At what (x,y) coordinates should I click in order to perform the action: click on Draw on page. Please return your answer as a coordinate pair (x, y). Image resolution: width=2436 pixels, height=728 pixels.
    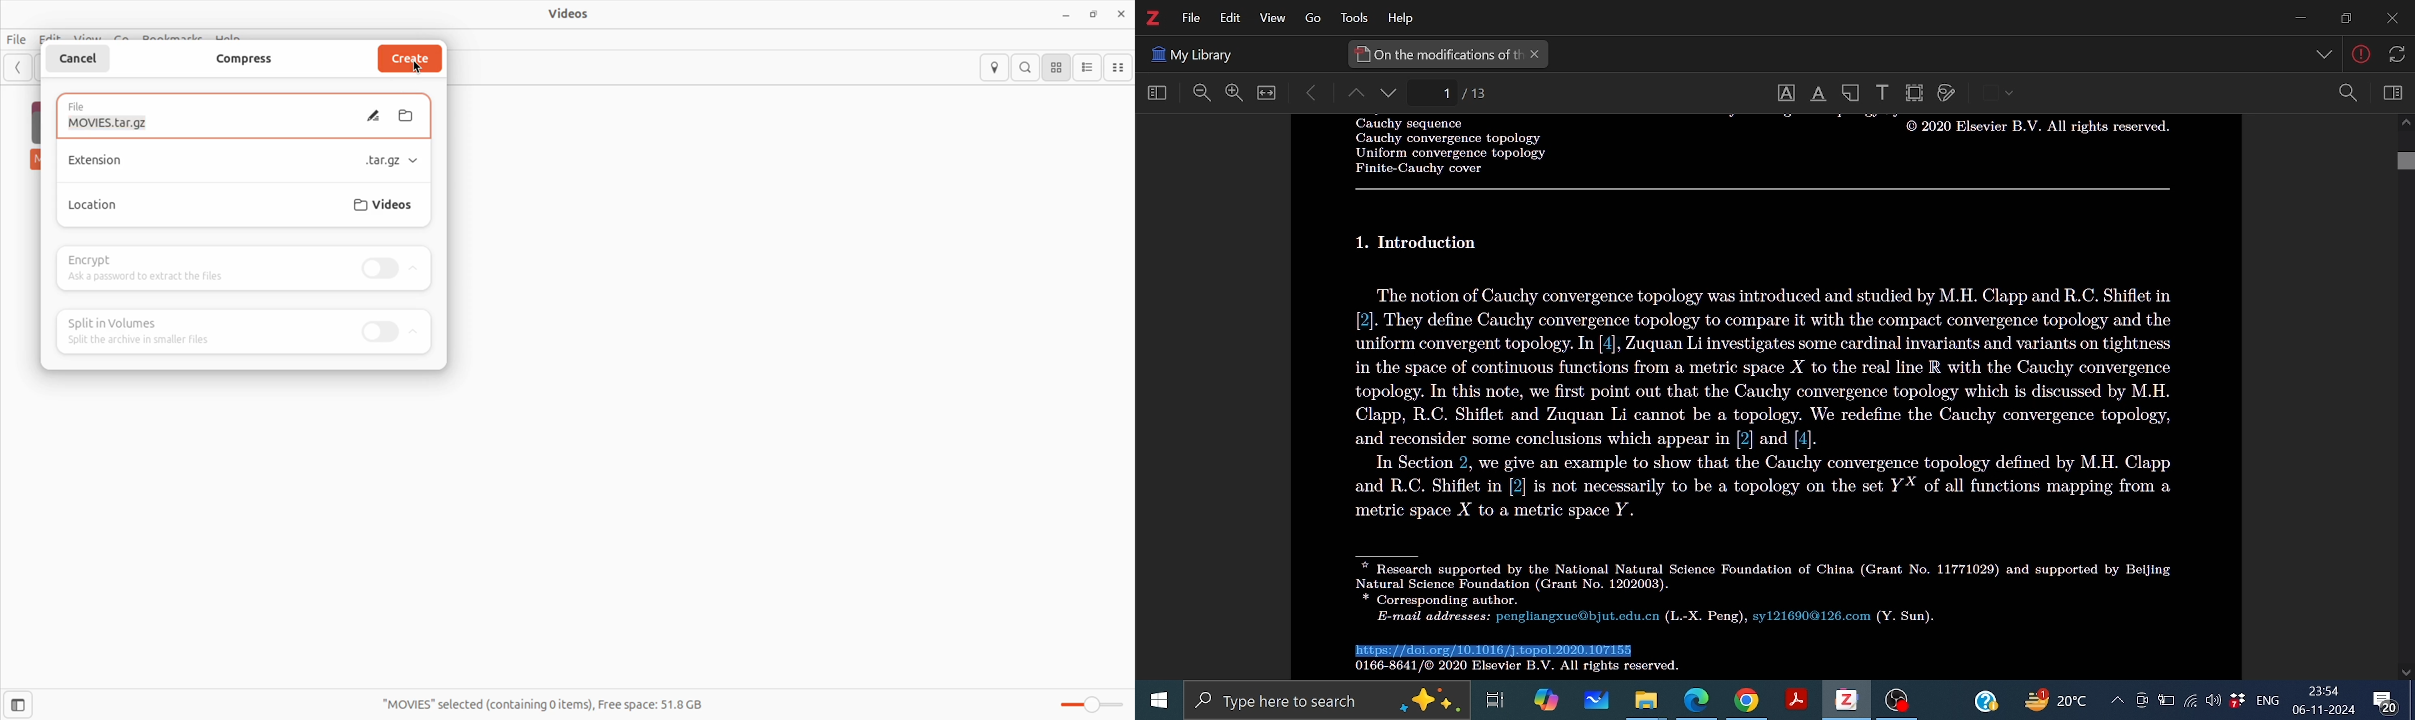
    Looking at the image, I should click on (1947, 94).